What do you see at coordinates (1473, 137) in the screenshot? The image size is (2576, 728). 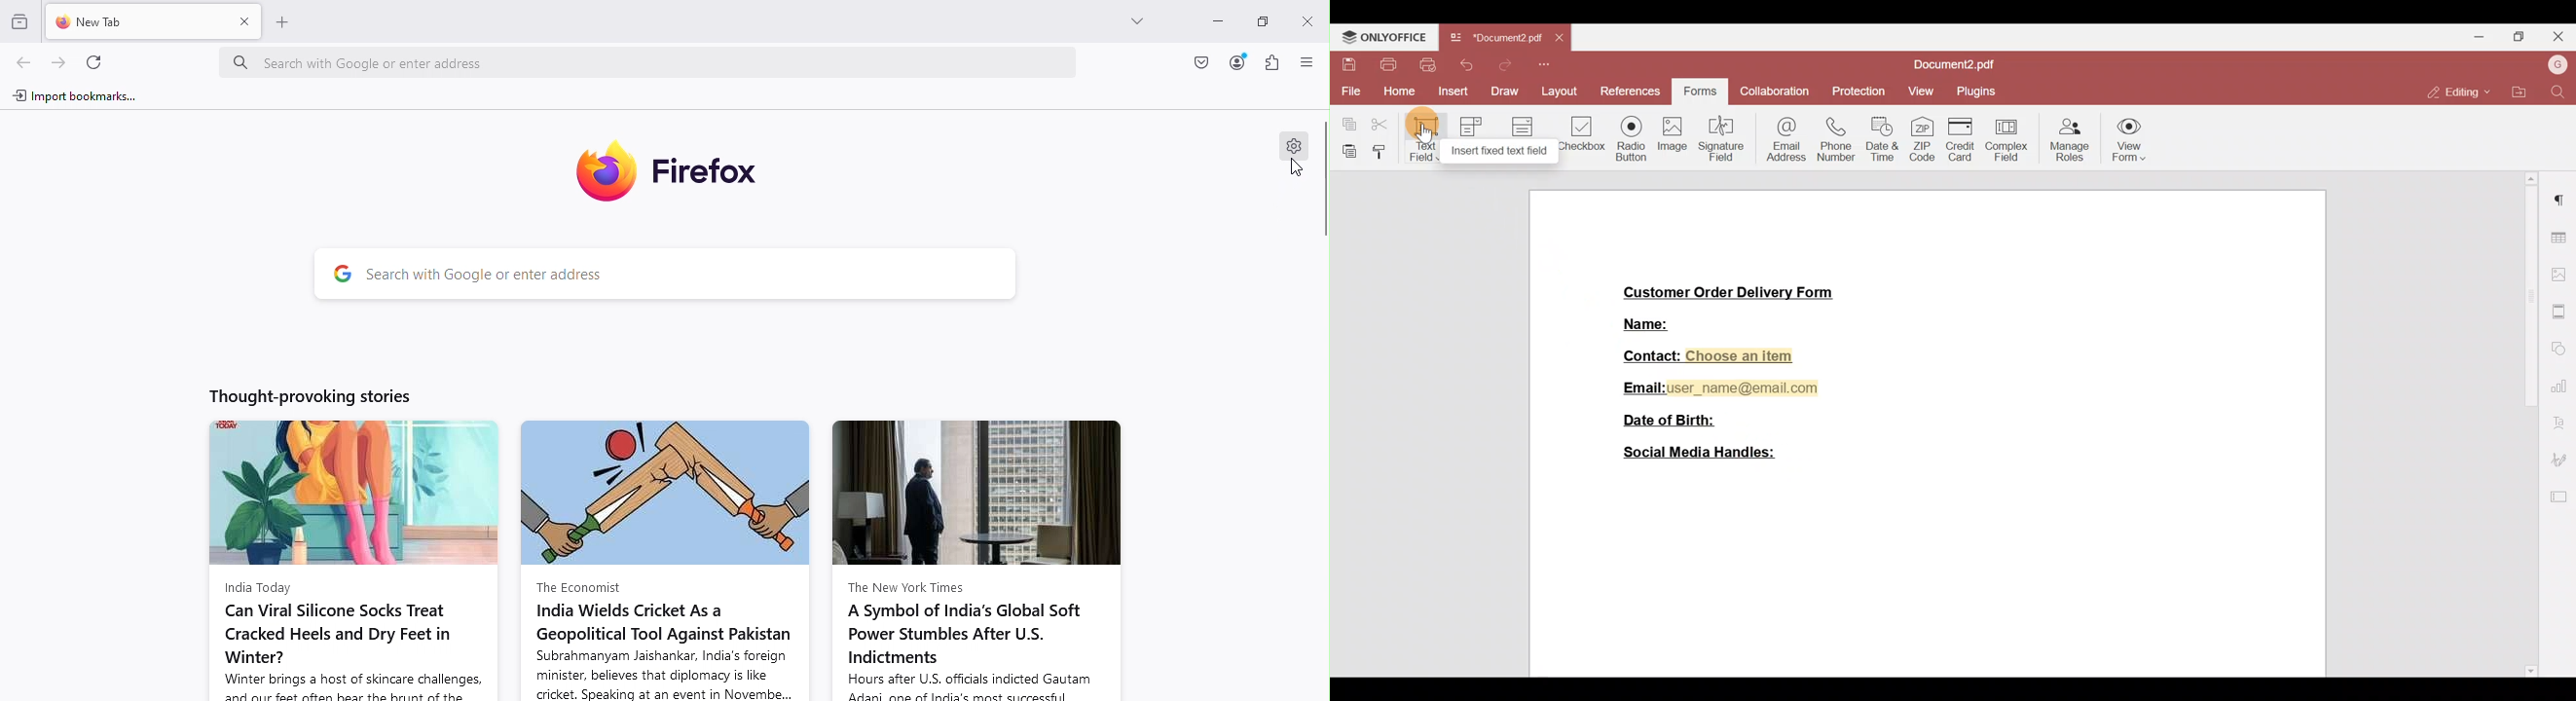 I see `Combo box` at bounding box center [1473, 137].